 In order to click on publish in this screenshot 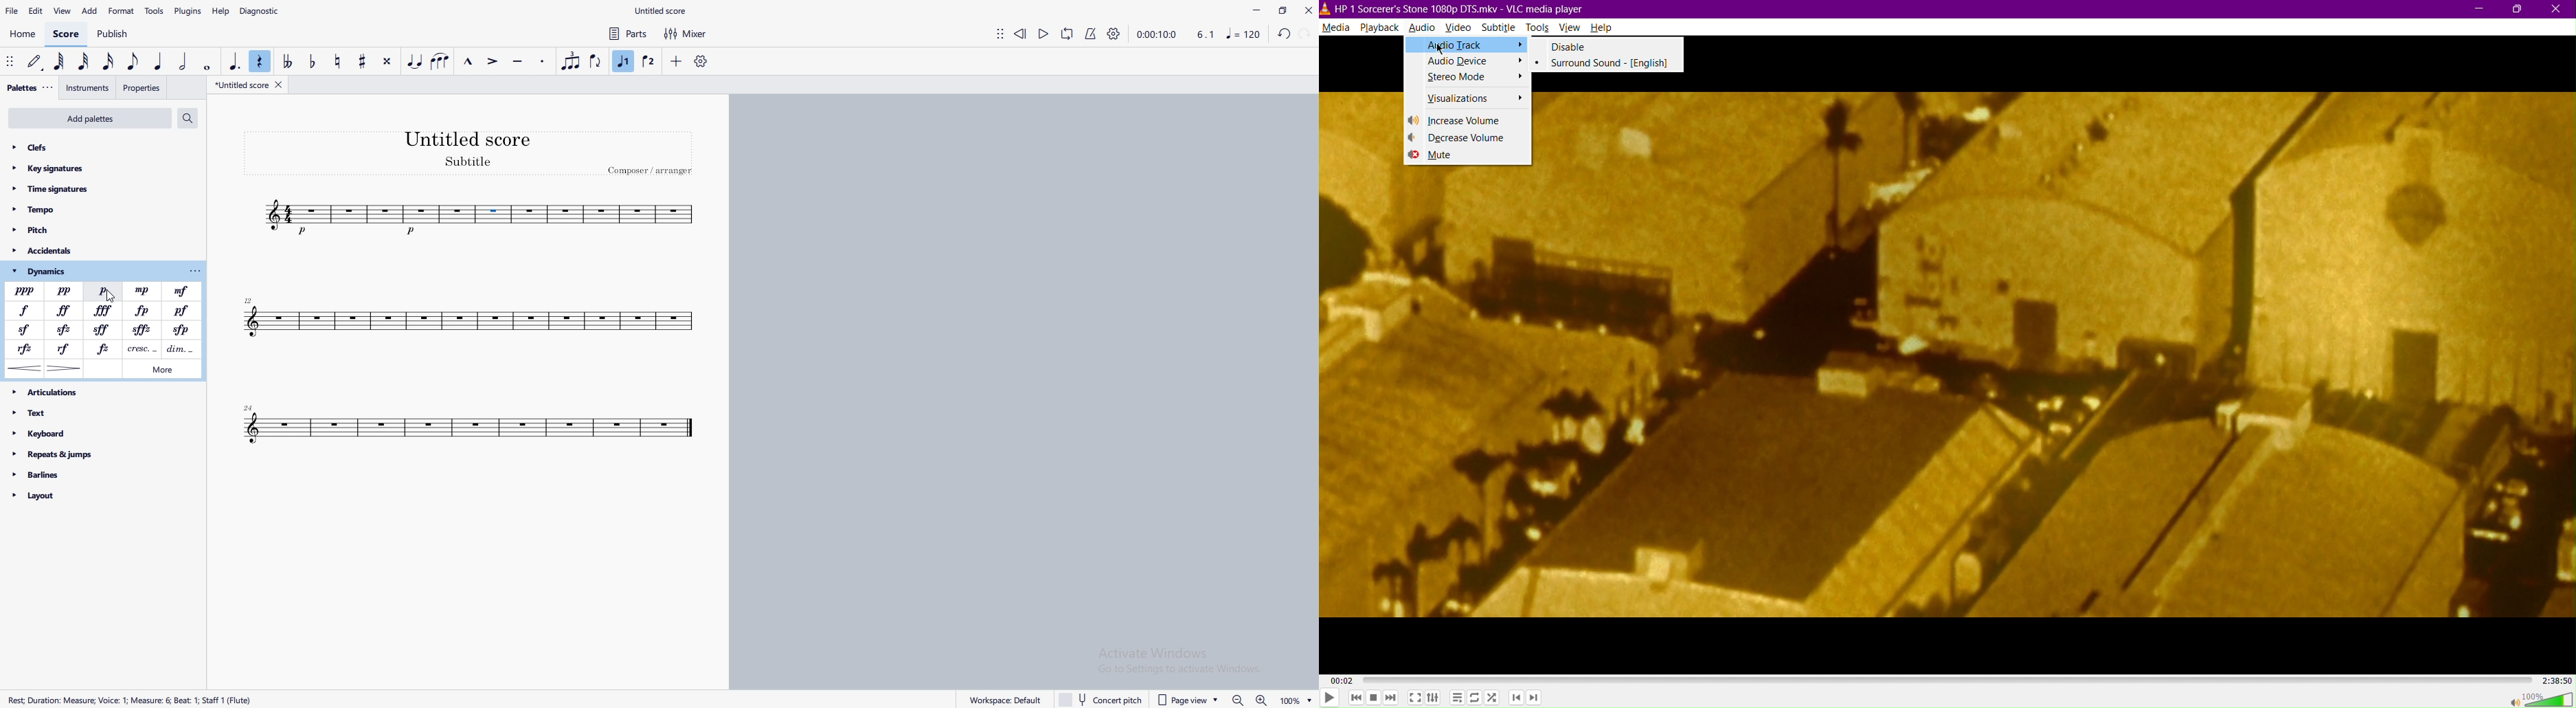, I will do `click(112, 34)`.